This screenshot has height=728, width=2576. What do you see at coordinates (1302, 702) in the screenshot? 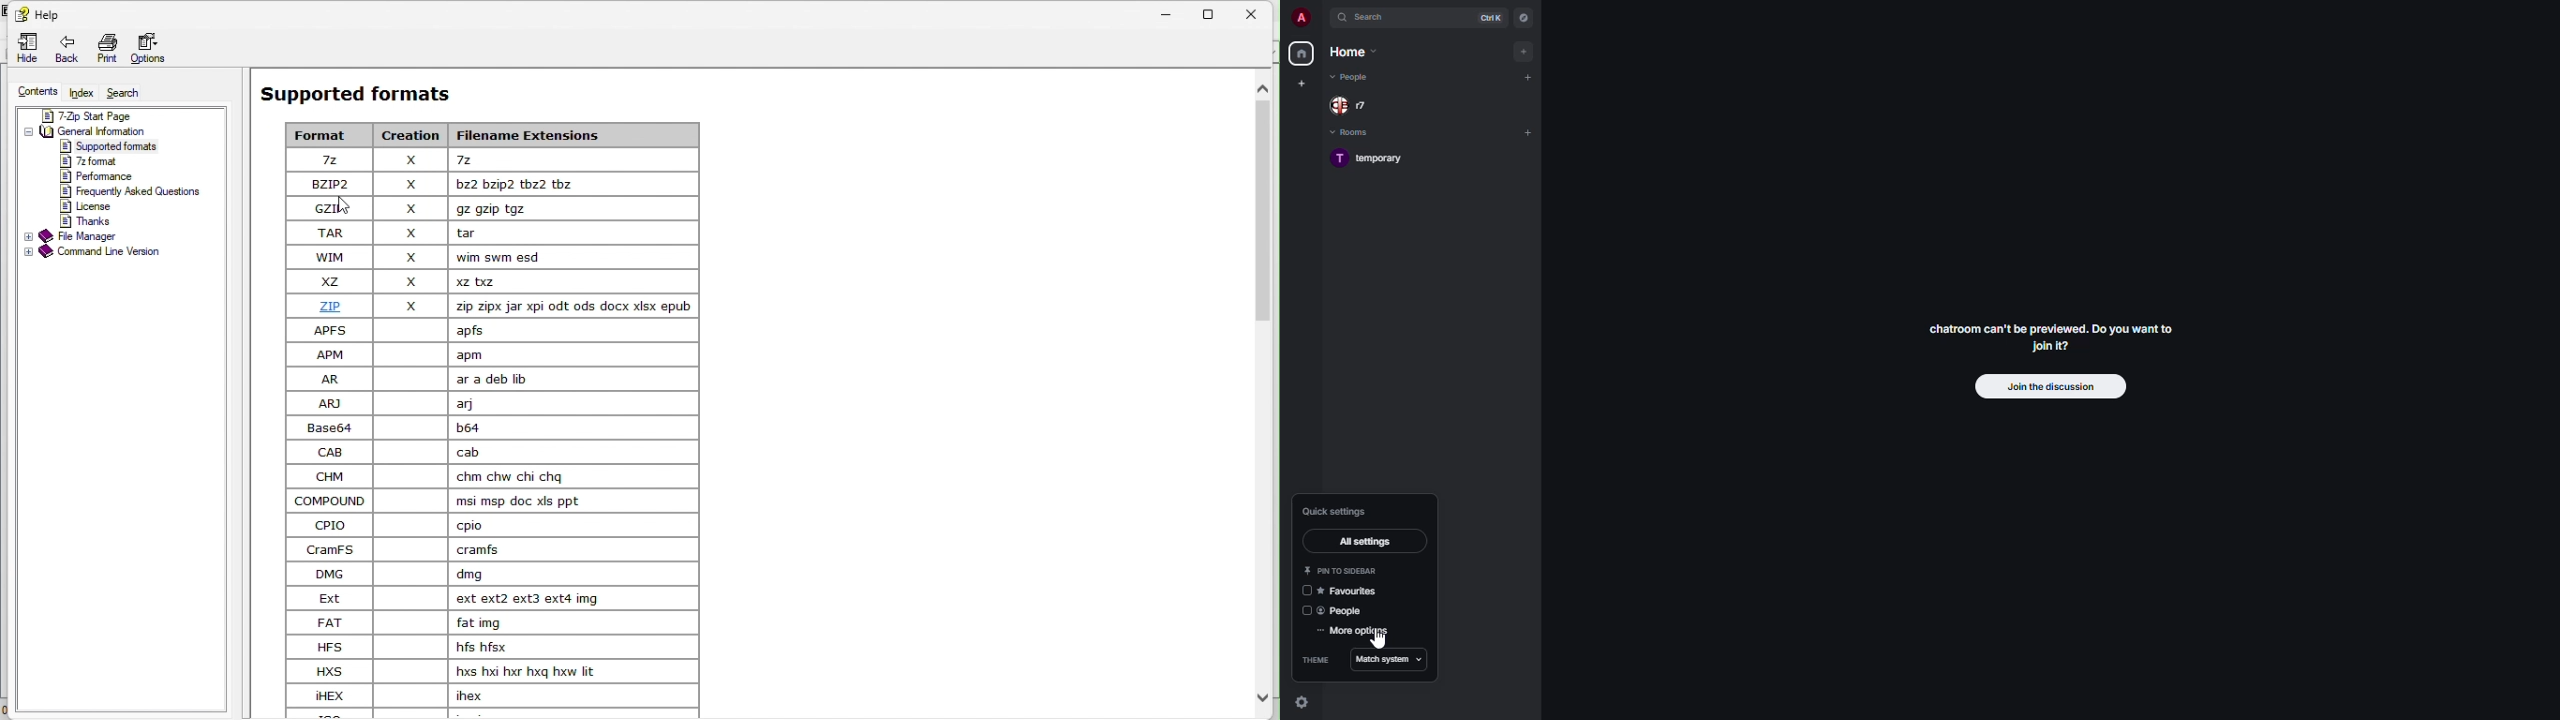
I see `quick settings` at bounding box center [1302, 702].